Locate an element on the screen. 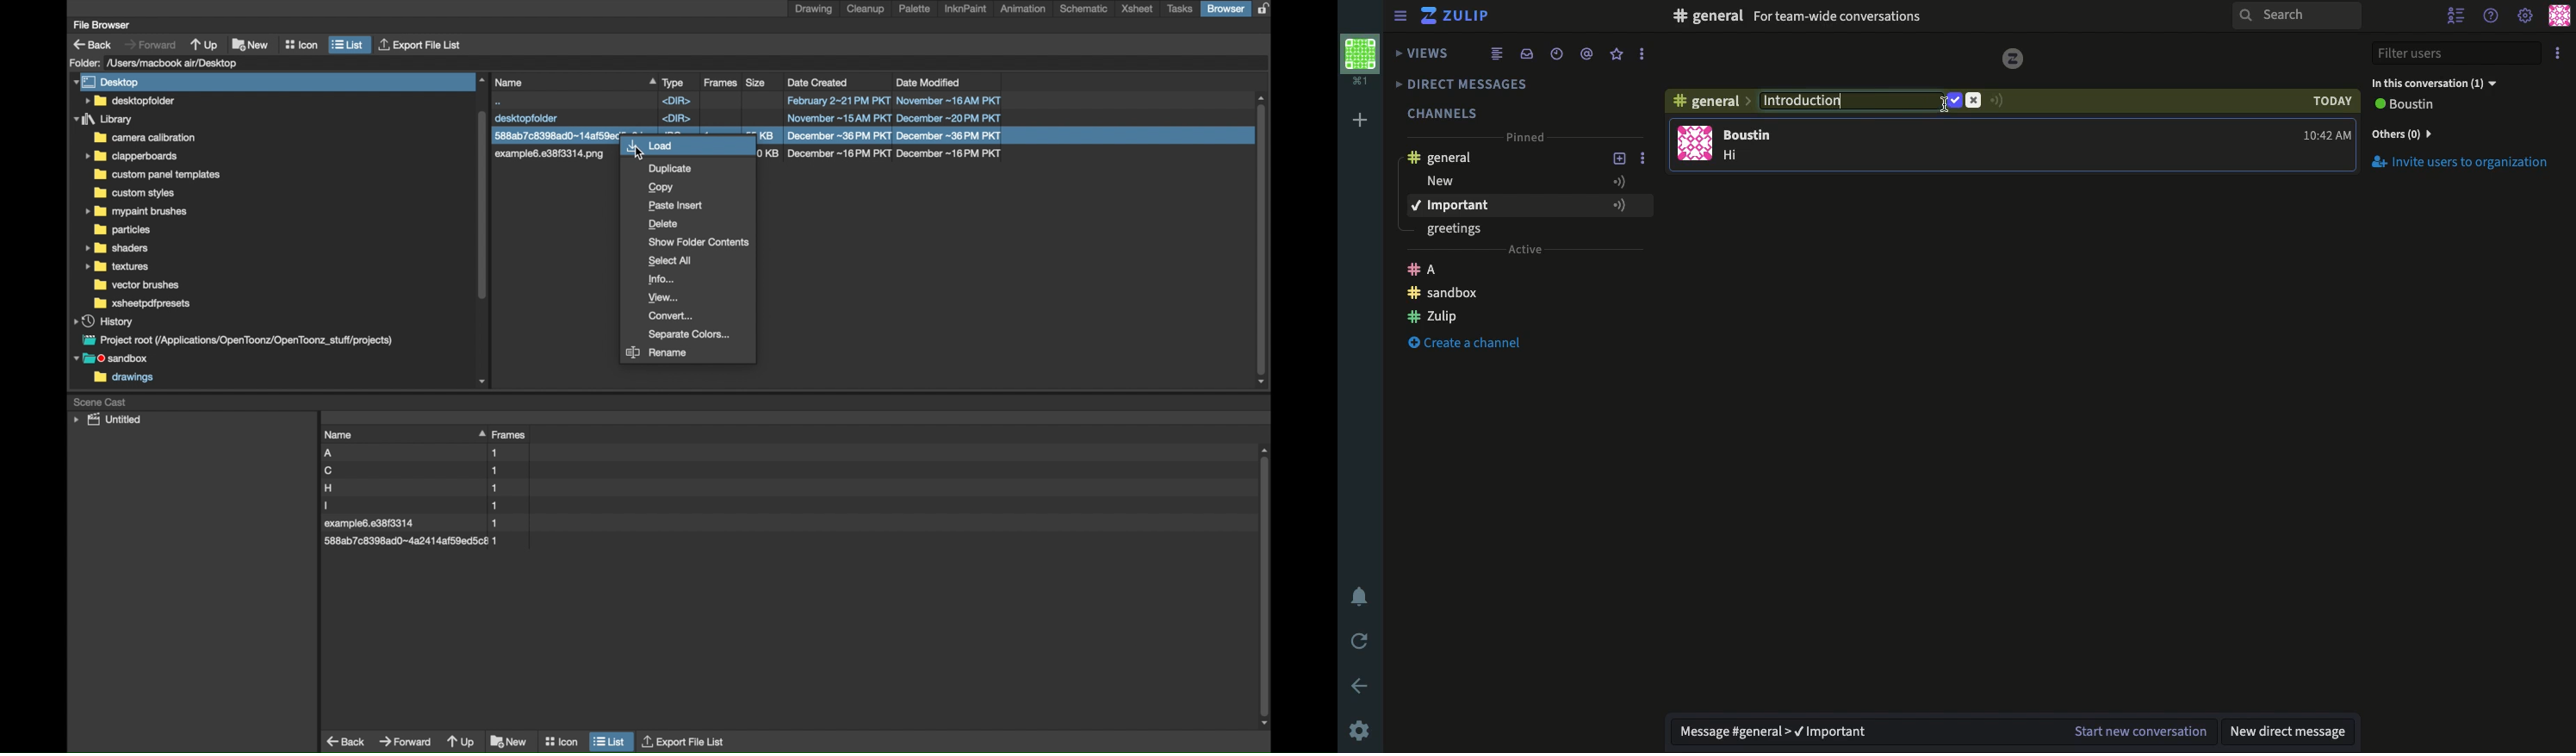  Create a channel is located at coordinates (1465, 295).